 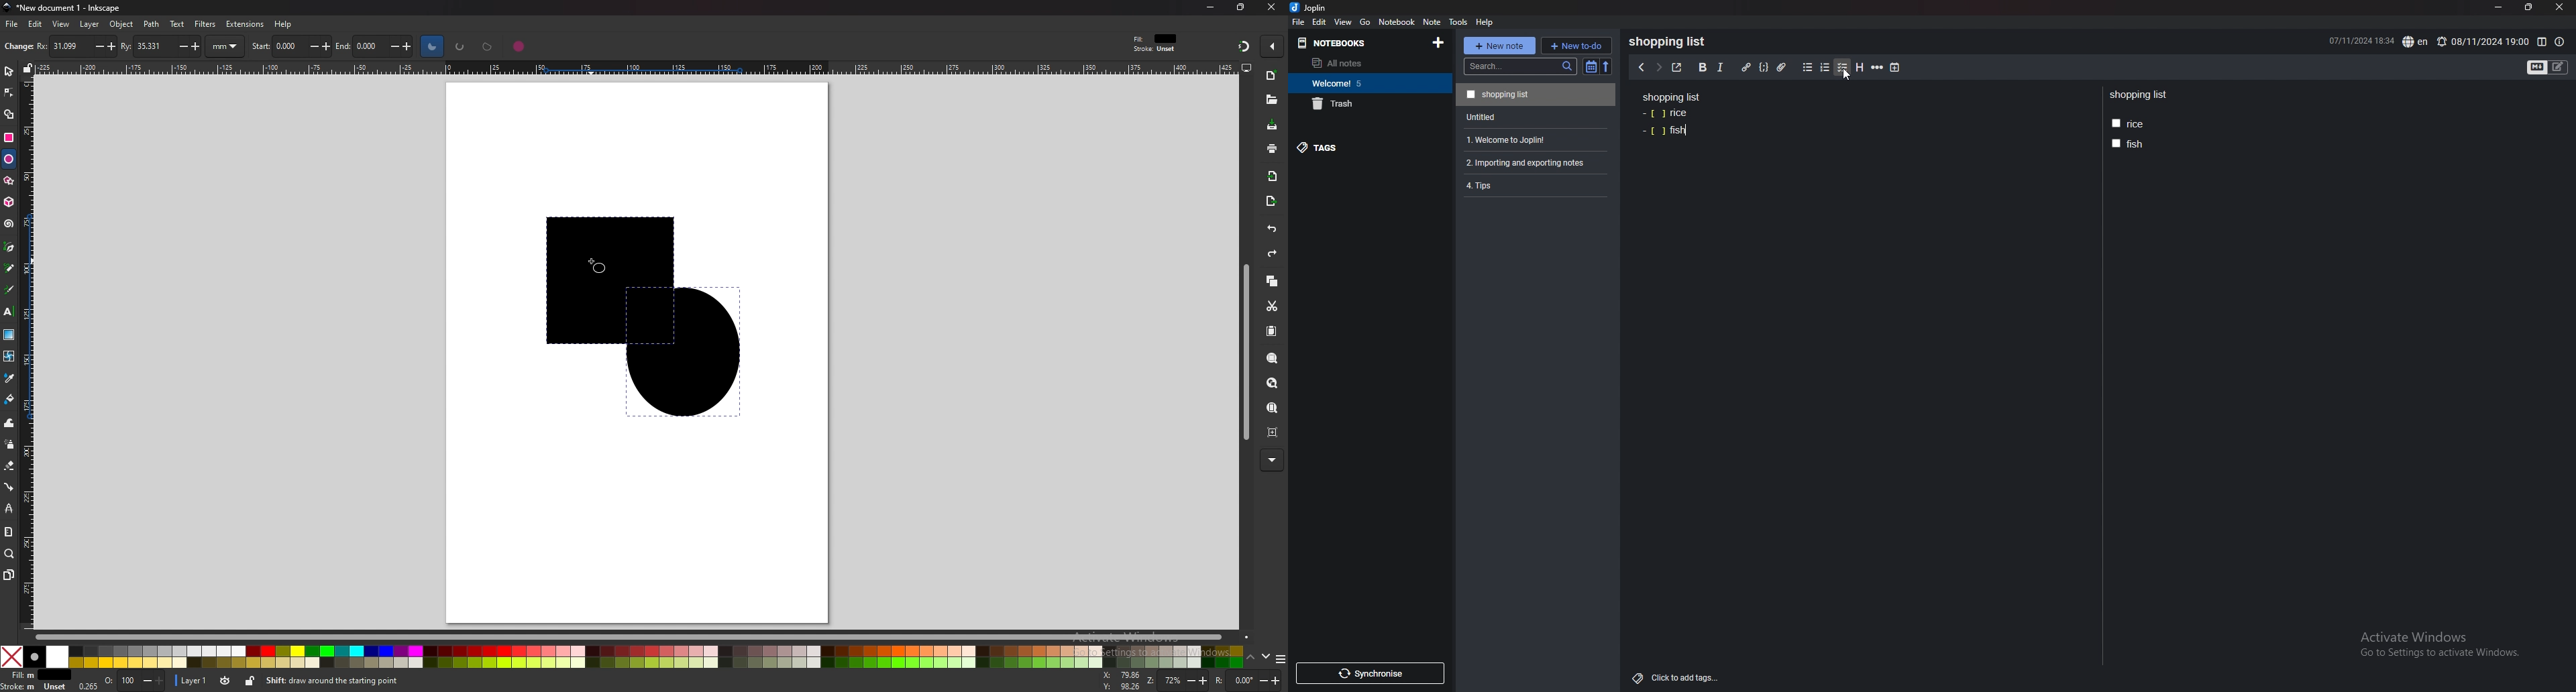 I want to click on add time, so click(x=1896, y=67).